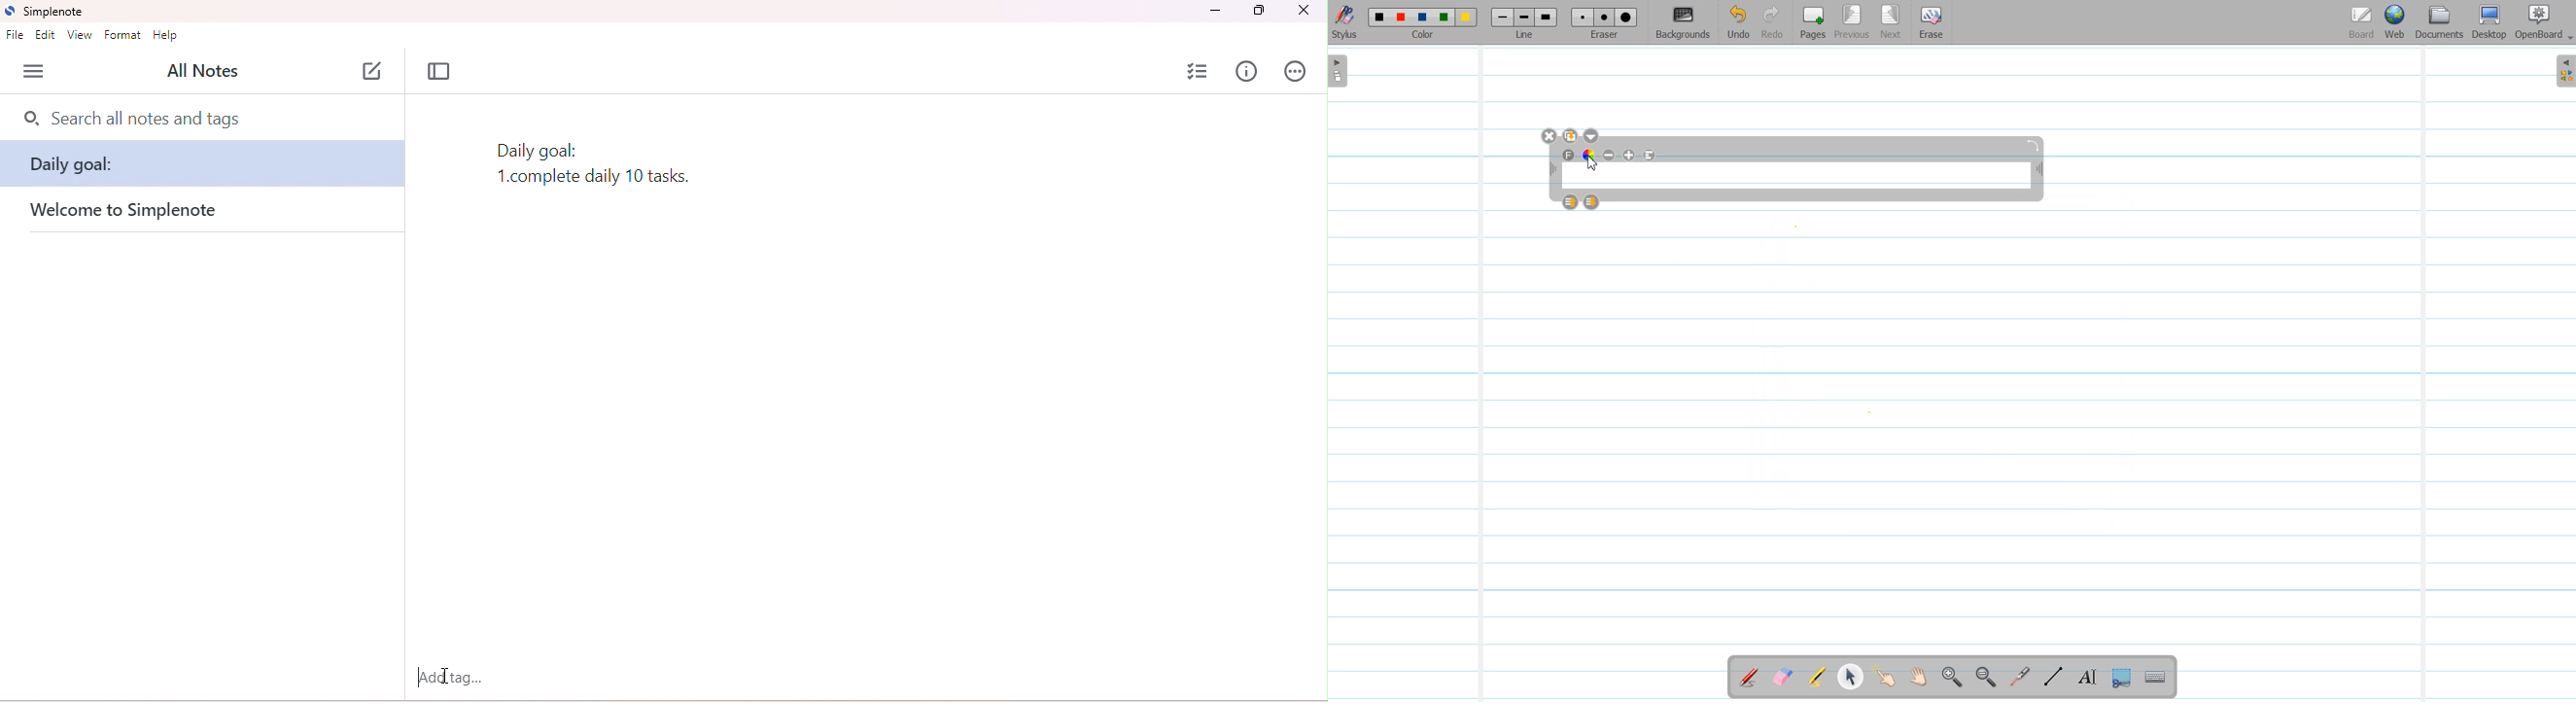  Describe the element at coordinates (204, 172) in the screenshot. I see `daily goal` at that location.